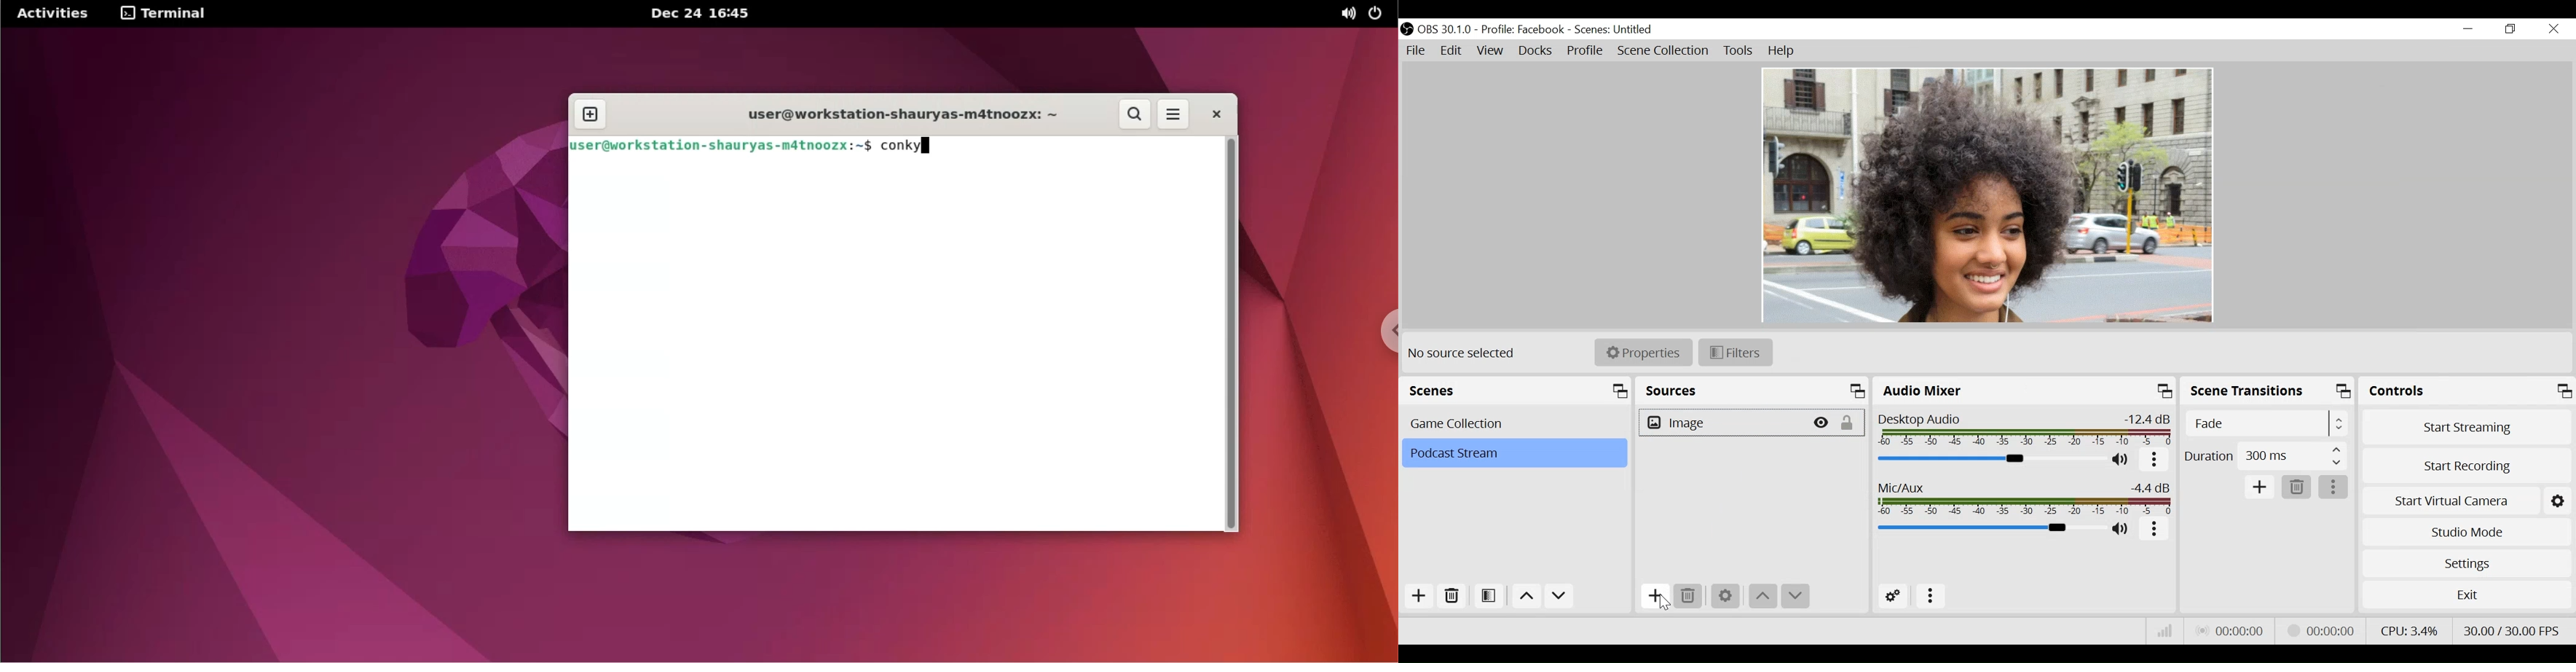 The height and width of the screenshot is (672, 2576). What do you see at coordinates (1417, 596) in the screenshot?
I see `Add` at bounding box center [1417, 596].